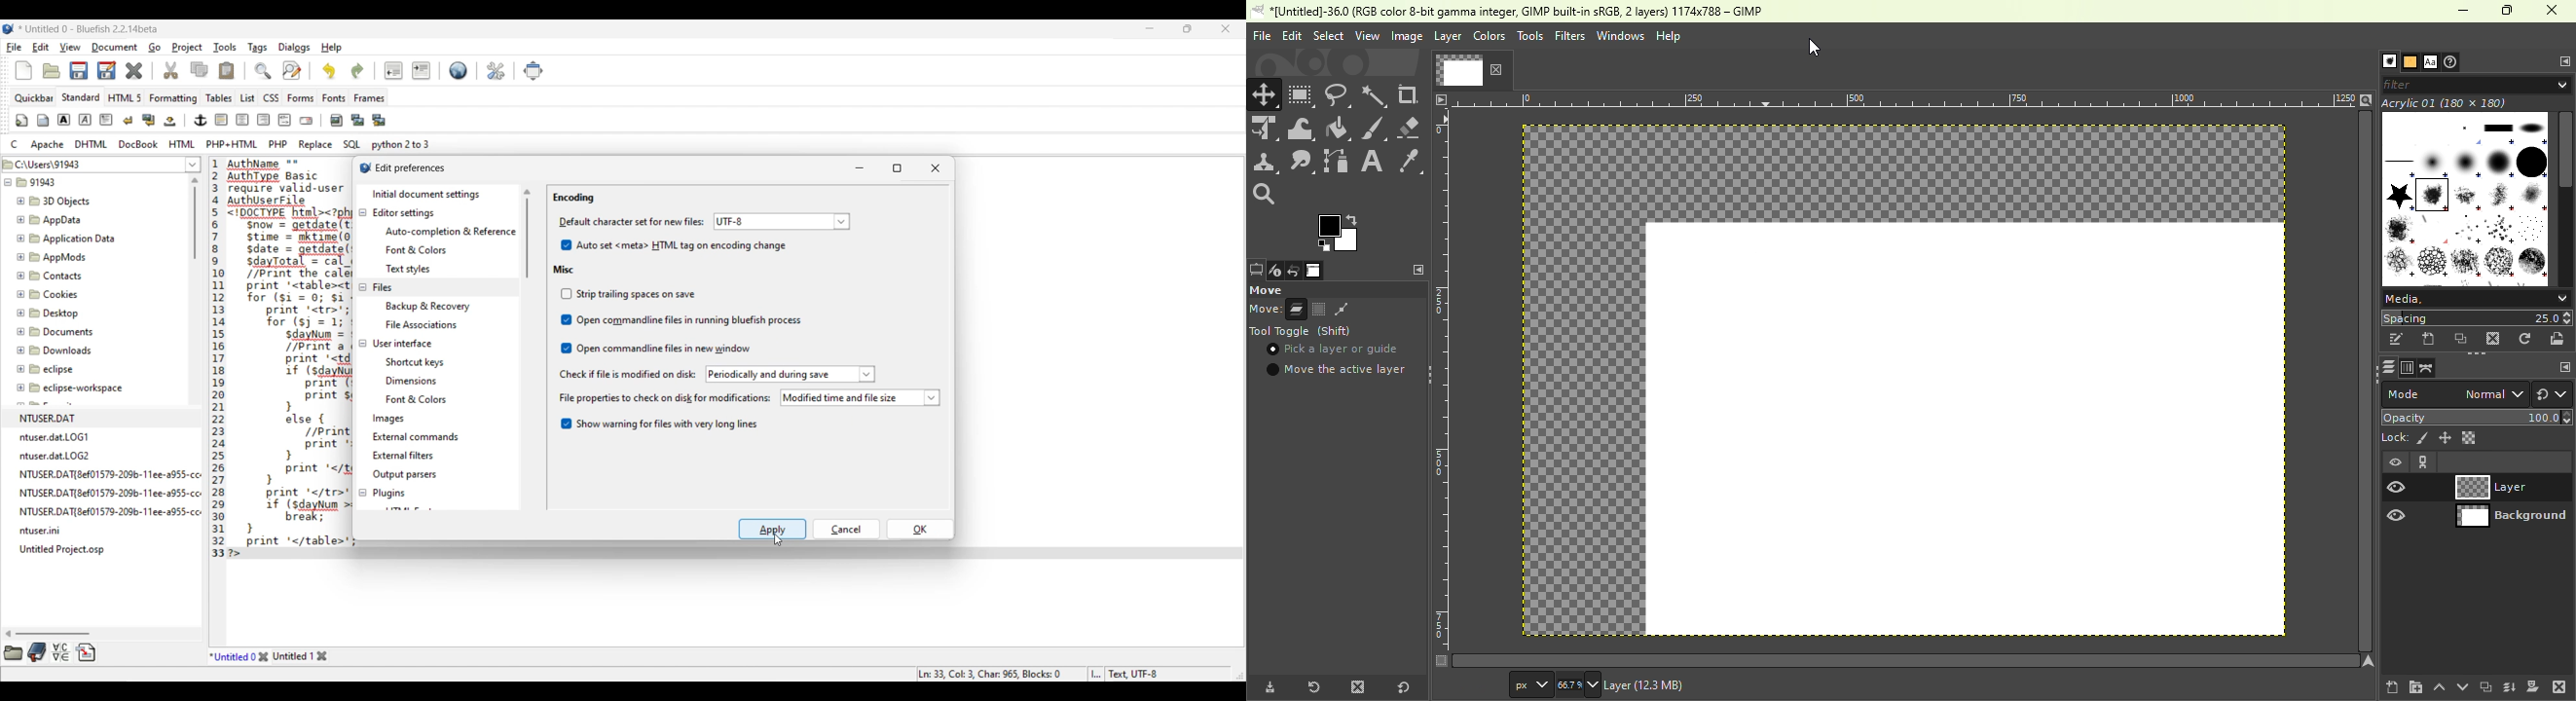 The width and height of the screenshot is (2576, 728). Describe the element at coordinates (363, 353) in the screenshot. I see `Collapse` at that location.